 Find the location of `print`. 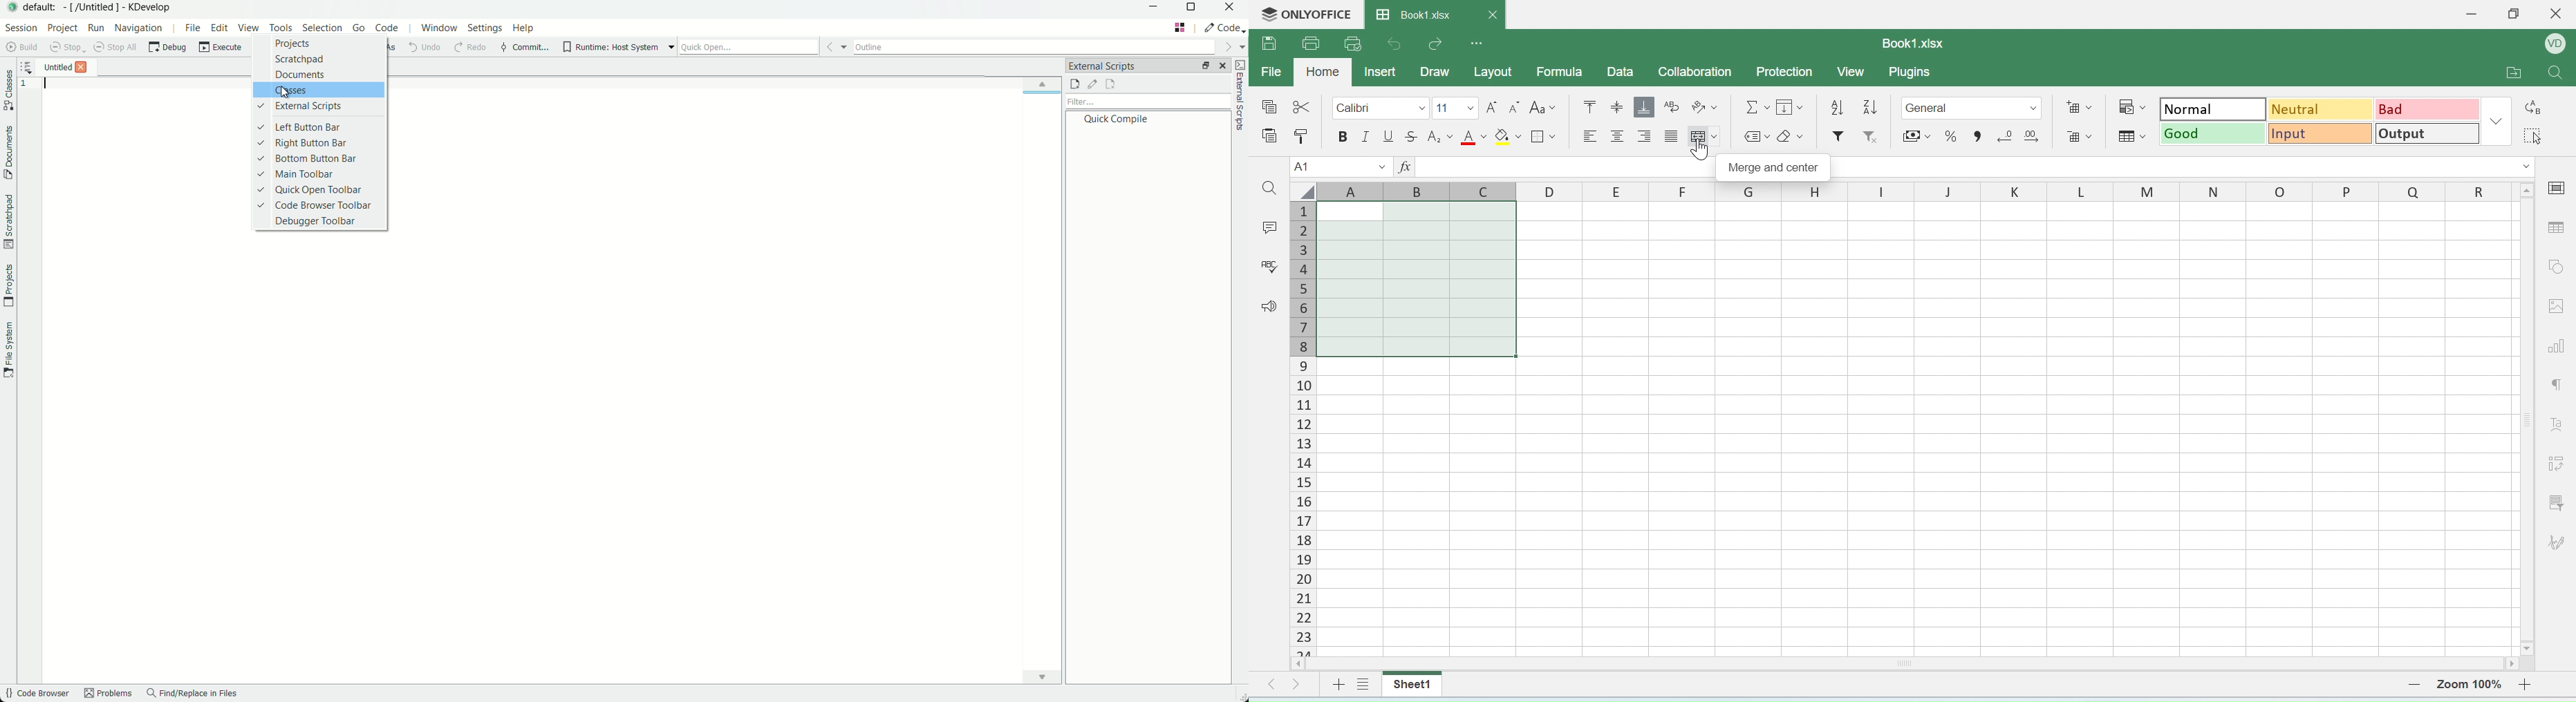

print is located at coordinates (1314, 41).